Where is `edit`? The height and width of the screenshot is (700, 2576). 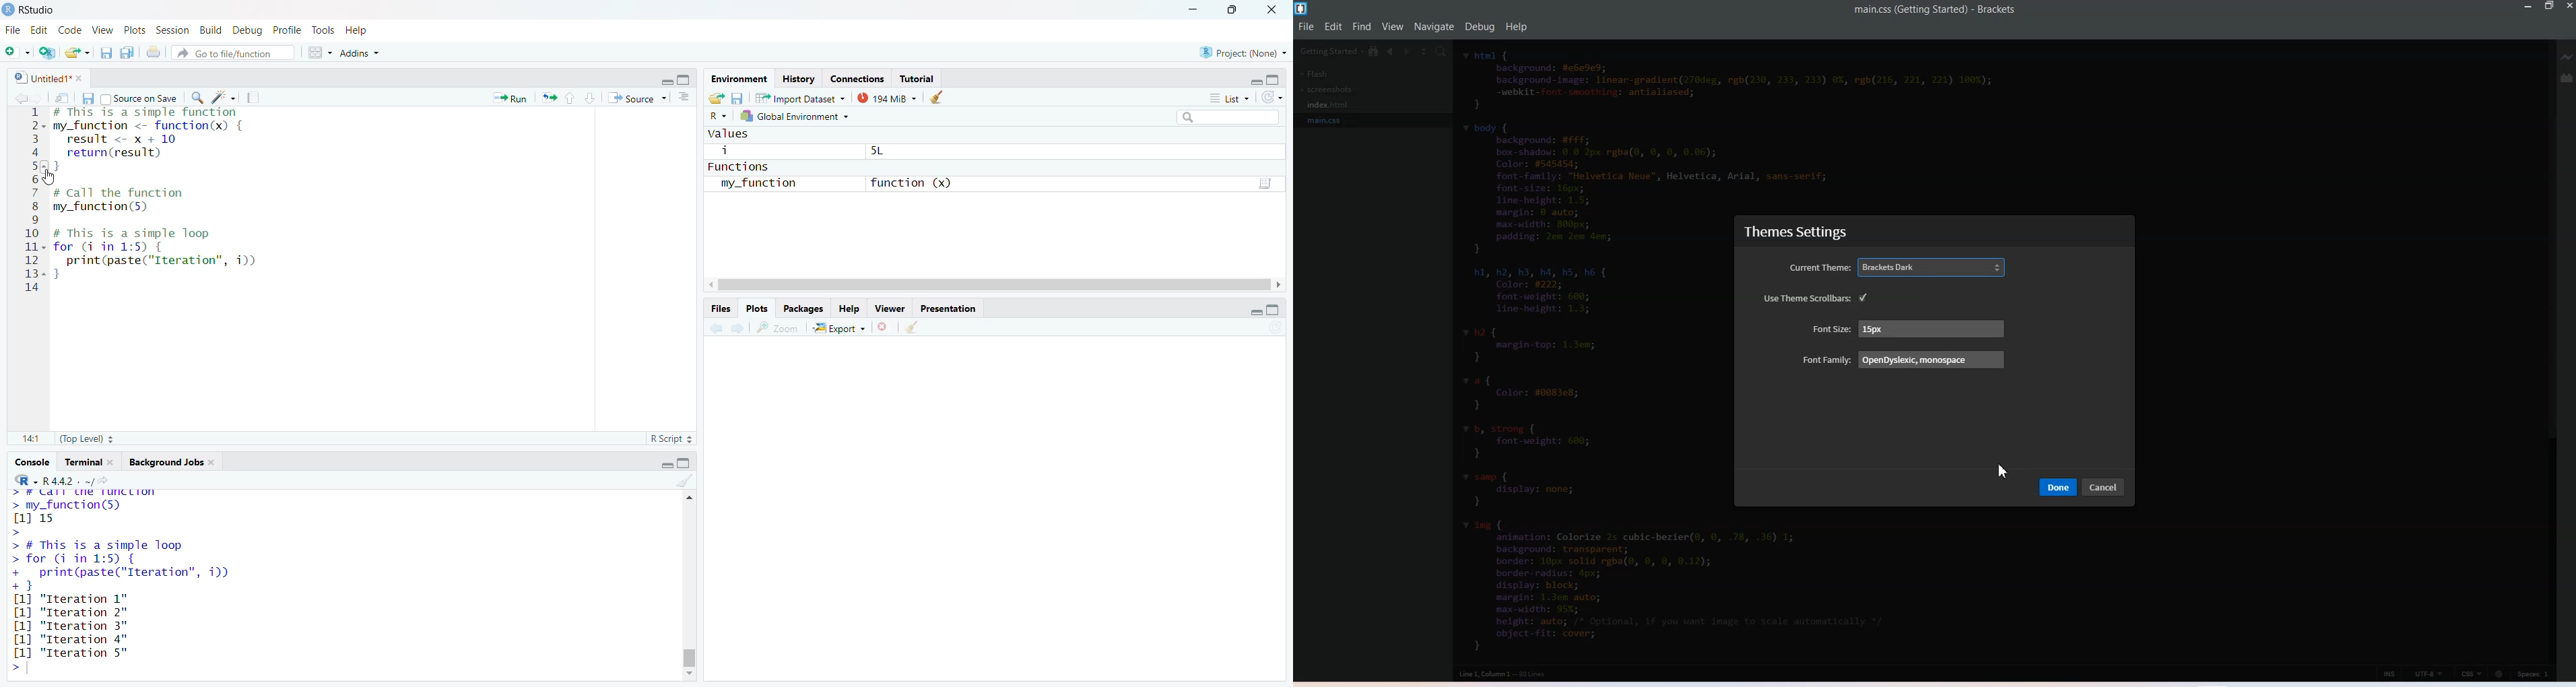 edit is located at coordinates (40, 30).